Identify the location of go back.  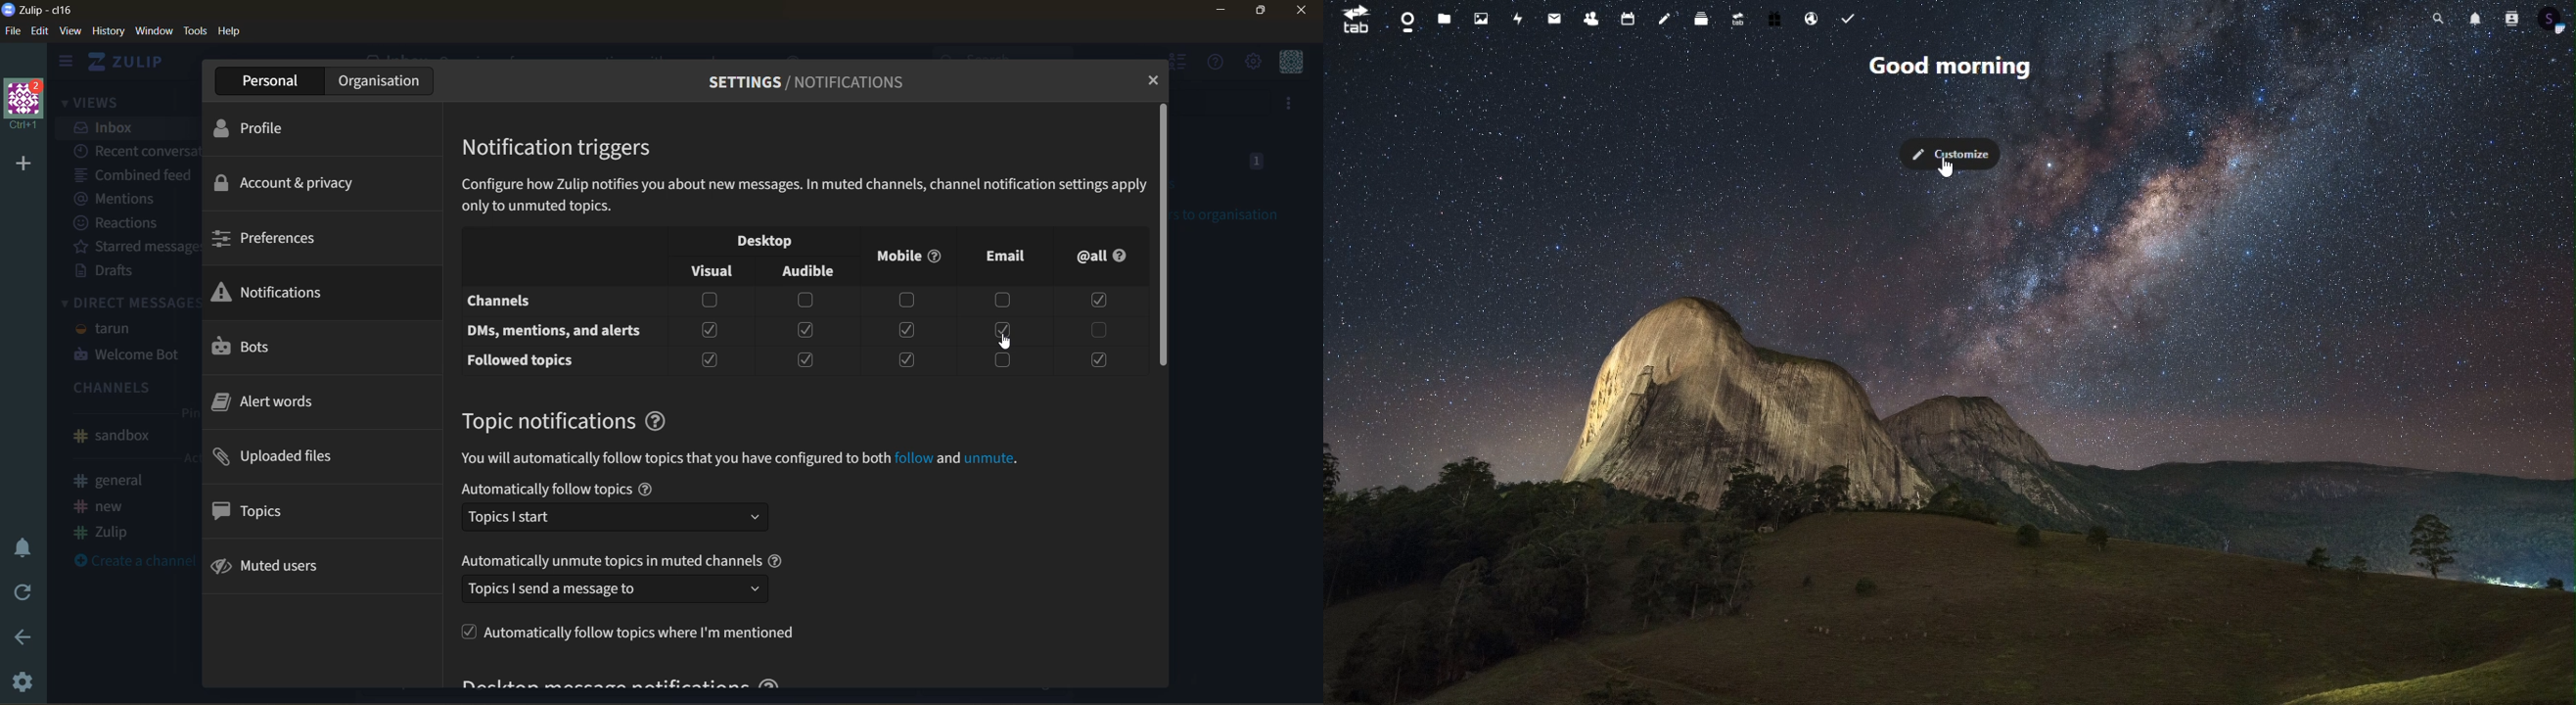
(23, 639).